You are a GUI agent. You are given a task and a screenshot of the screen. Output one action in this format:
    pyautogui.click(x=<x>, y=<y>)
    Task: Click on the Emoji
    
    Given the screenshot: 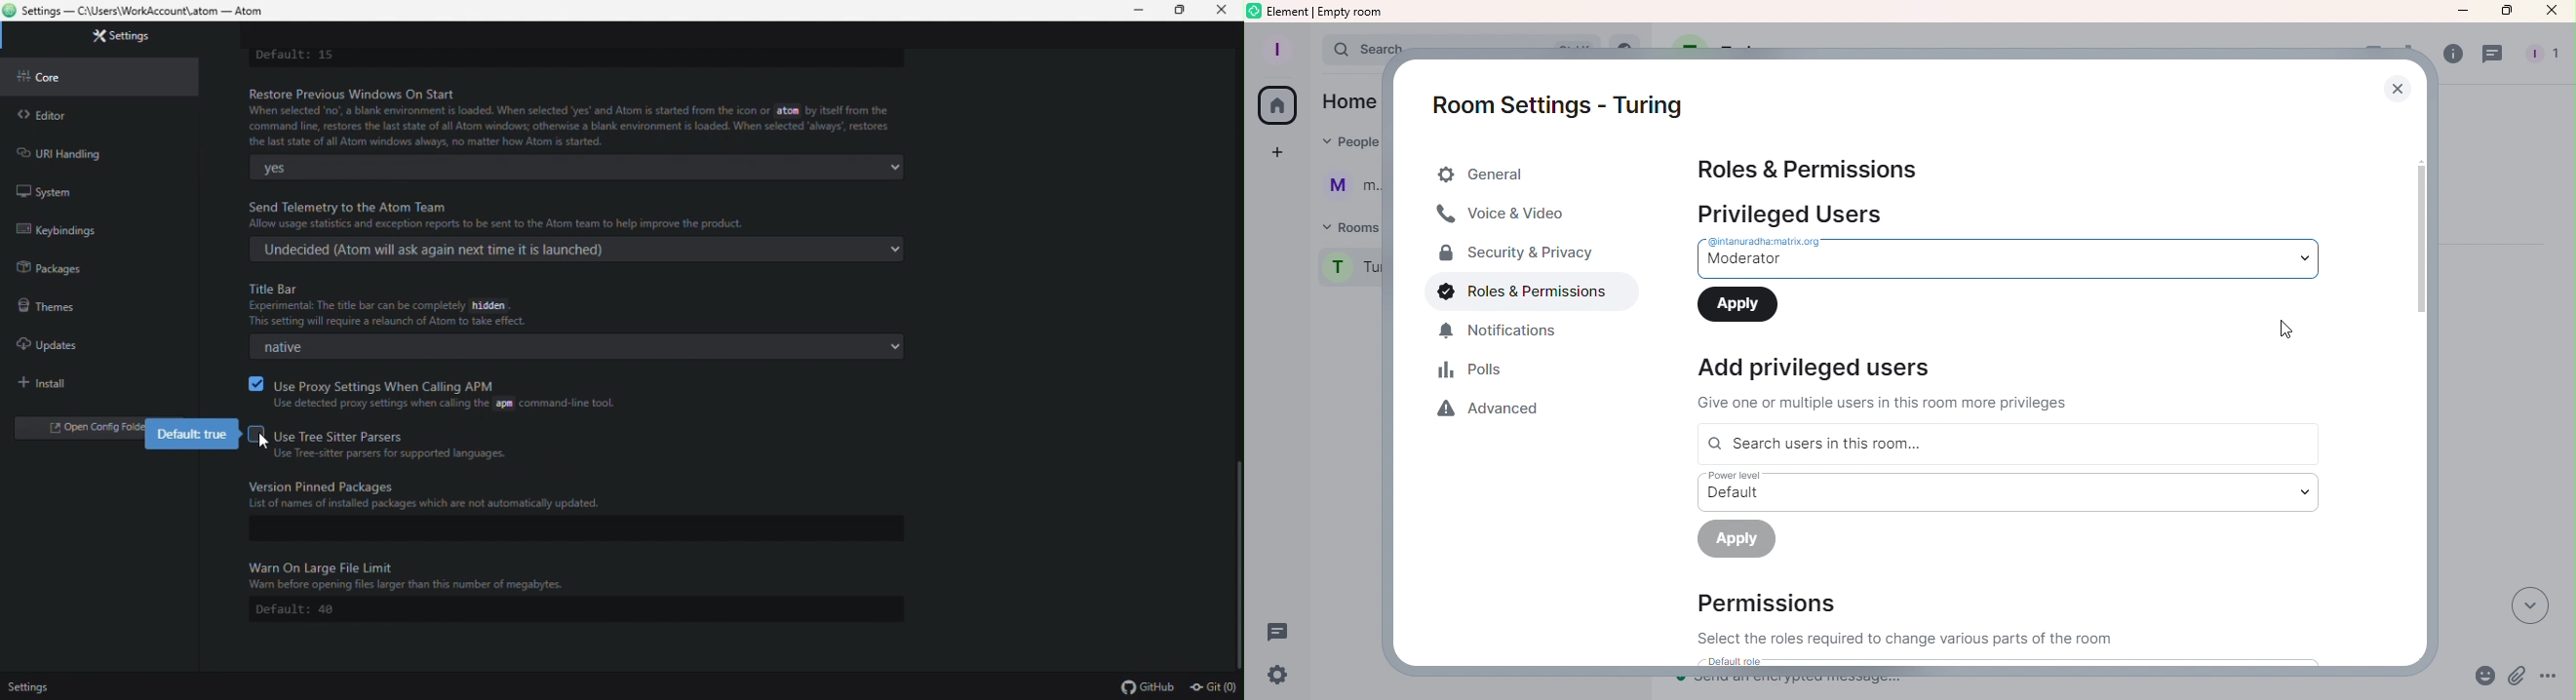 What is the action you would take?
    pyautogui.click(x=2484, y=678)
    